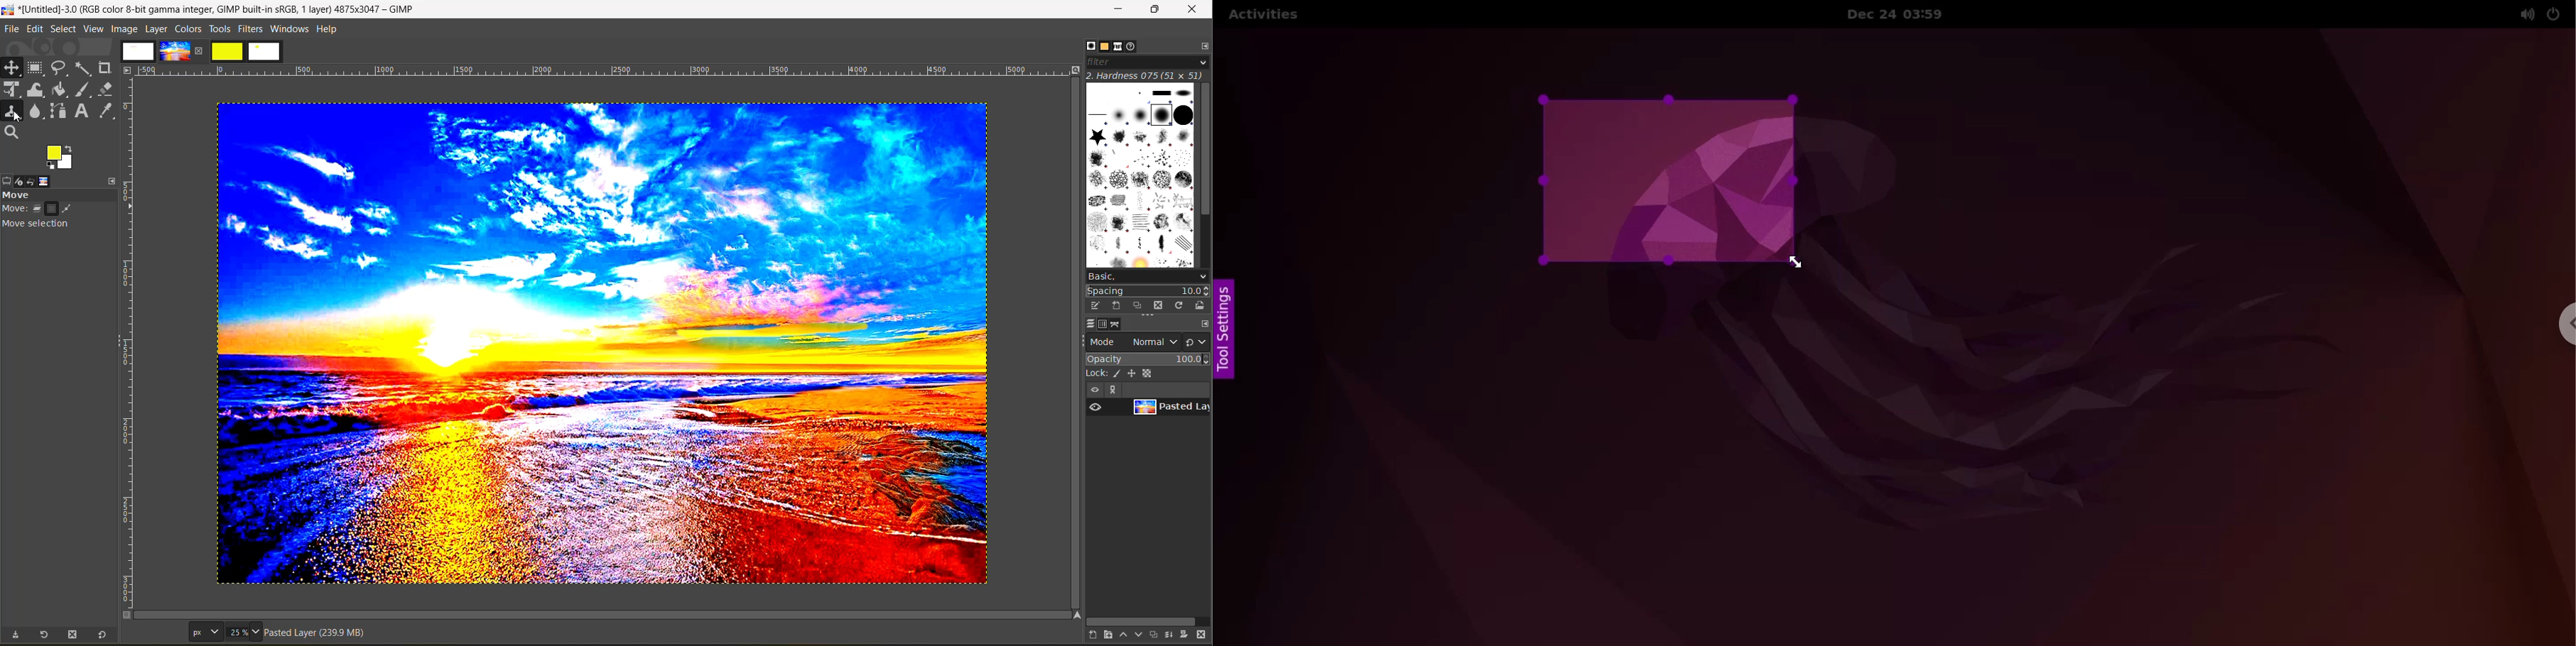 The width and height of the screenshot is (2576, 672). I want to click on cursor navigation, so click(1800, 264).